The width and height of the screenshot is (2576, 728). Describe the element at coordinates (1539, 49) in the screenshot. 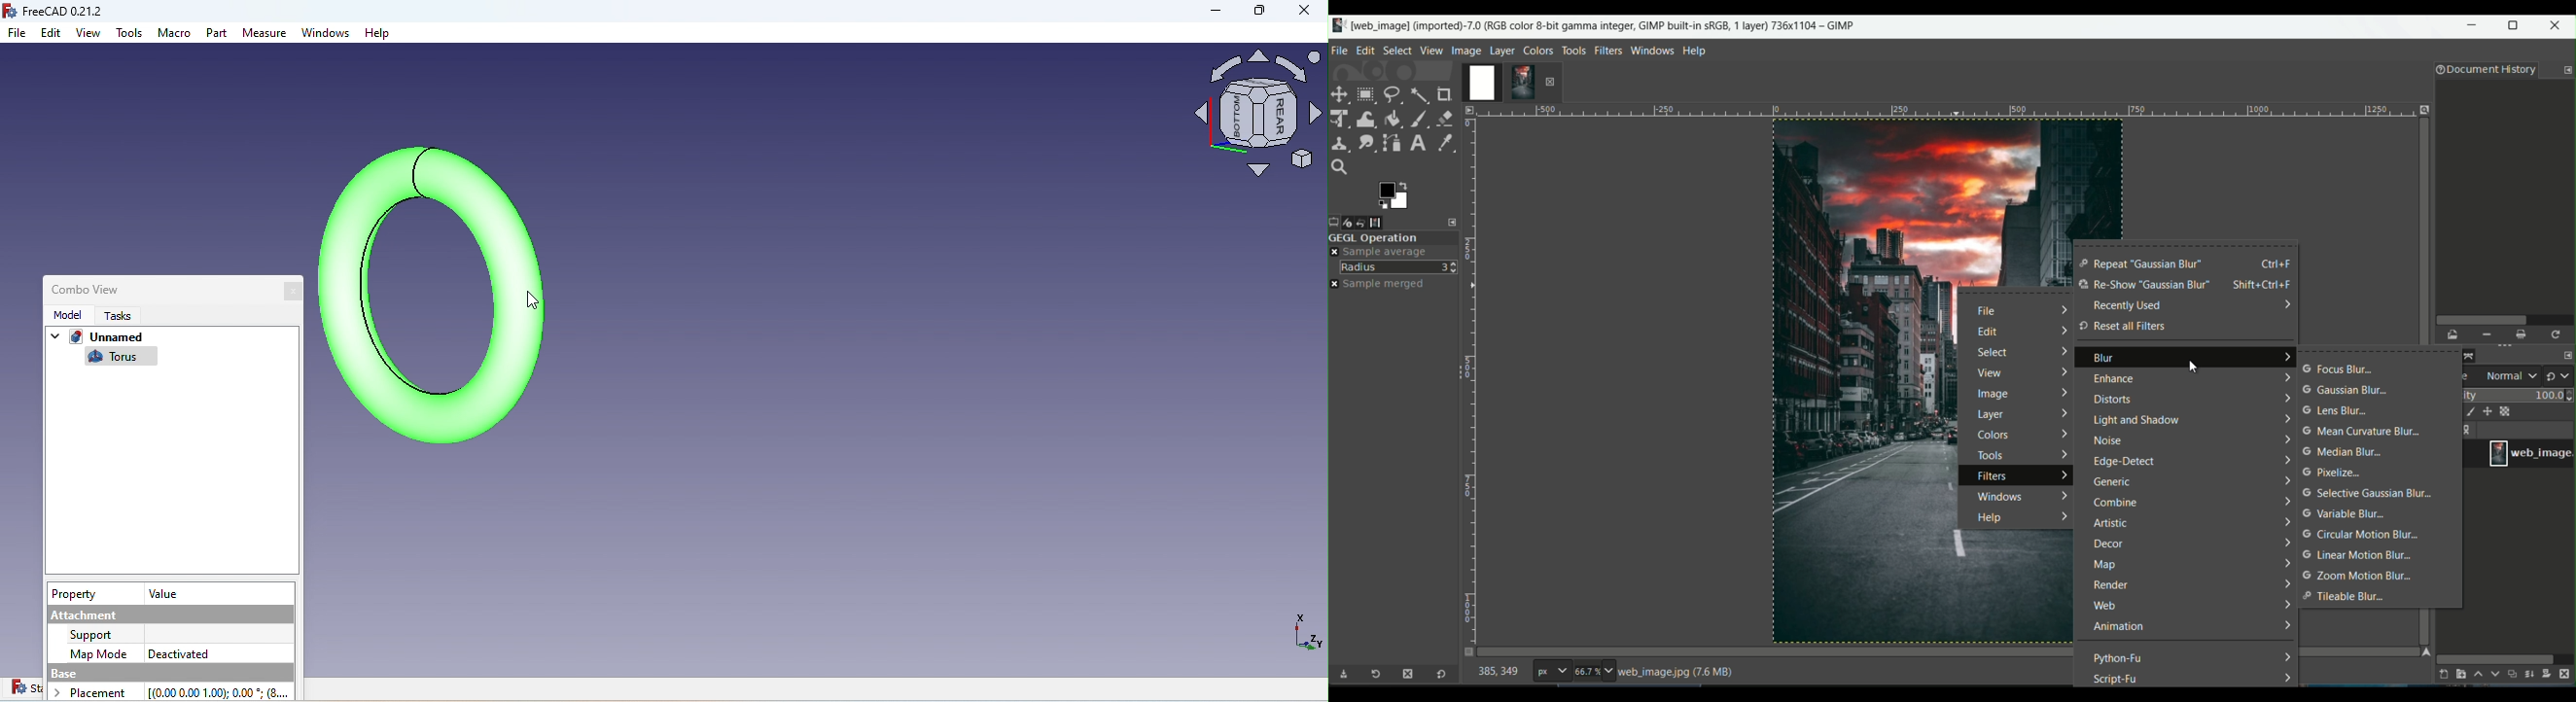

I see `colors tab` at that location.